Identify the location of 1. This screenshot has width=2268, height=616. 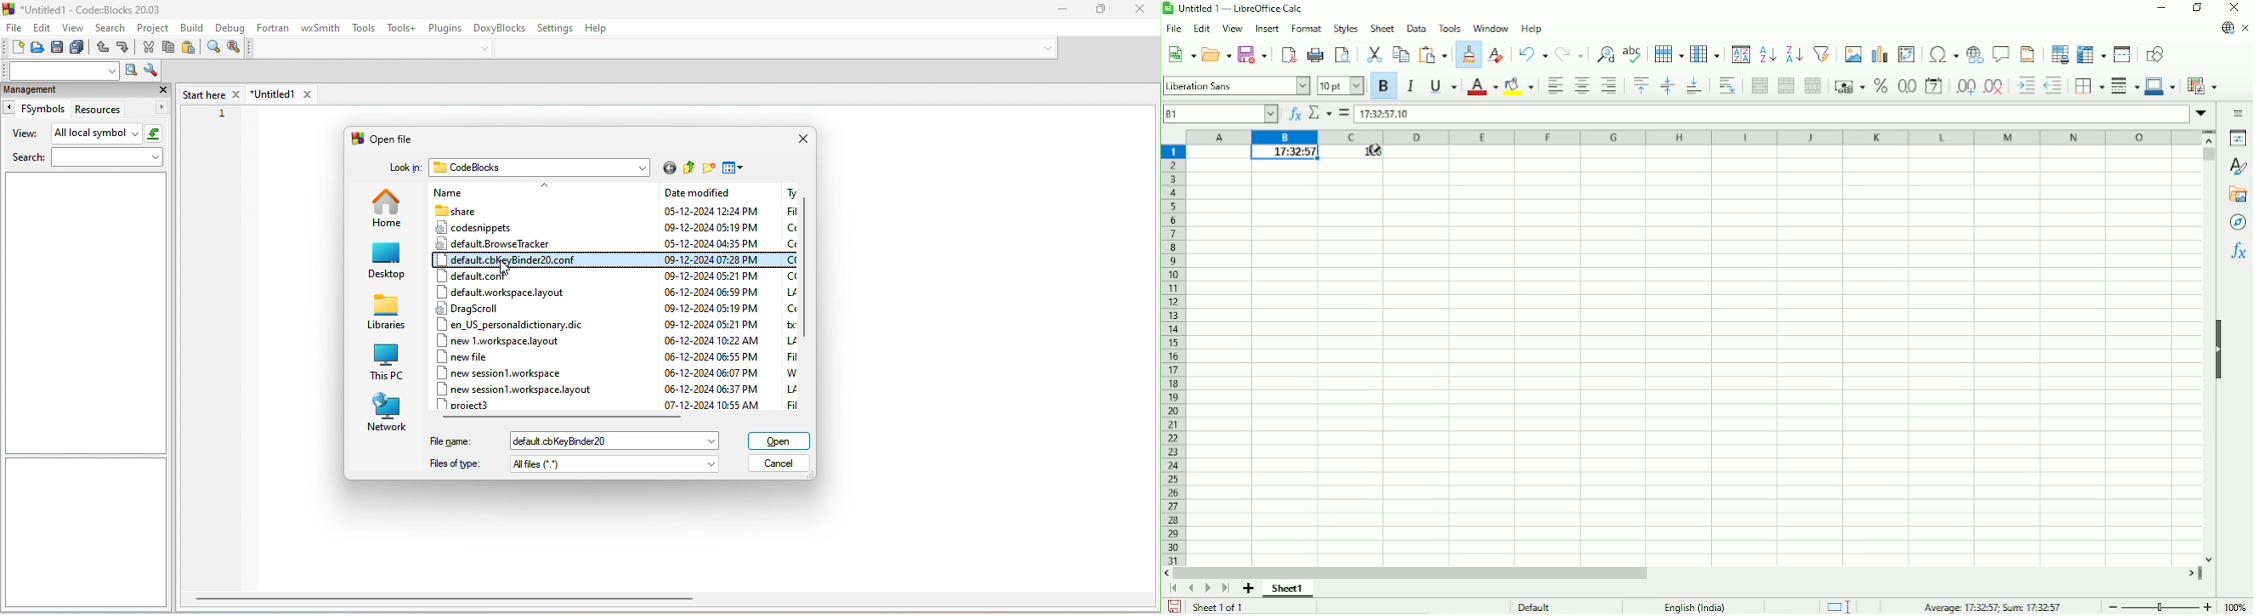
(225, 114).